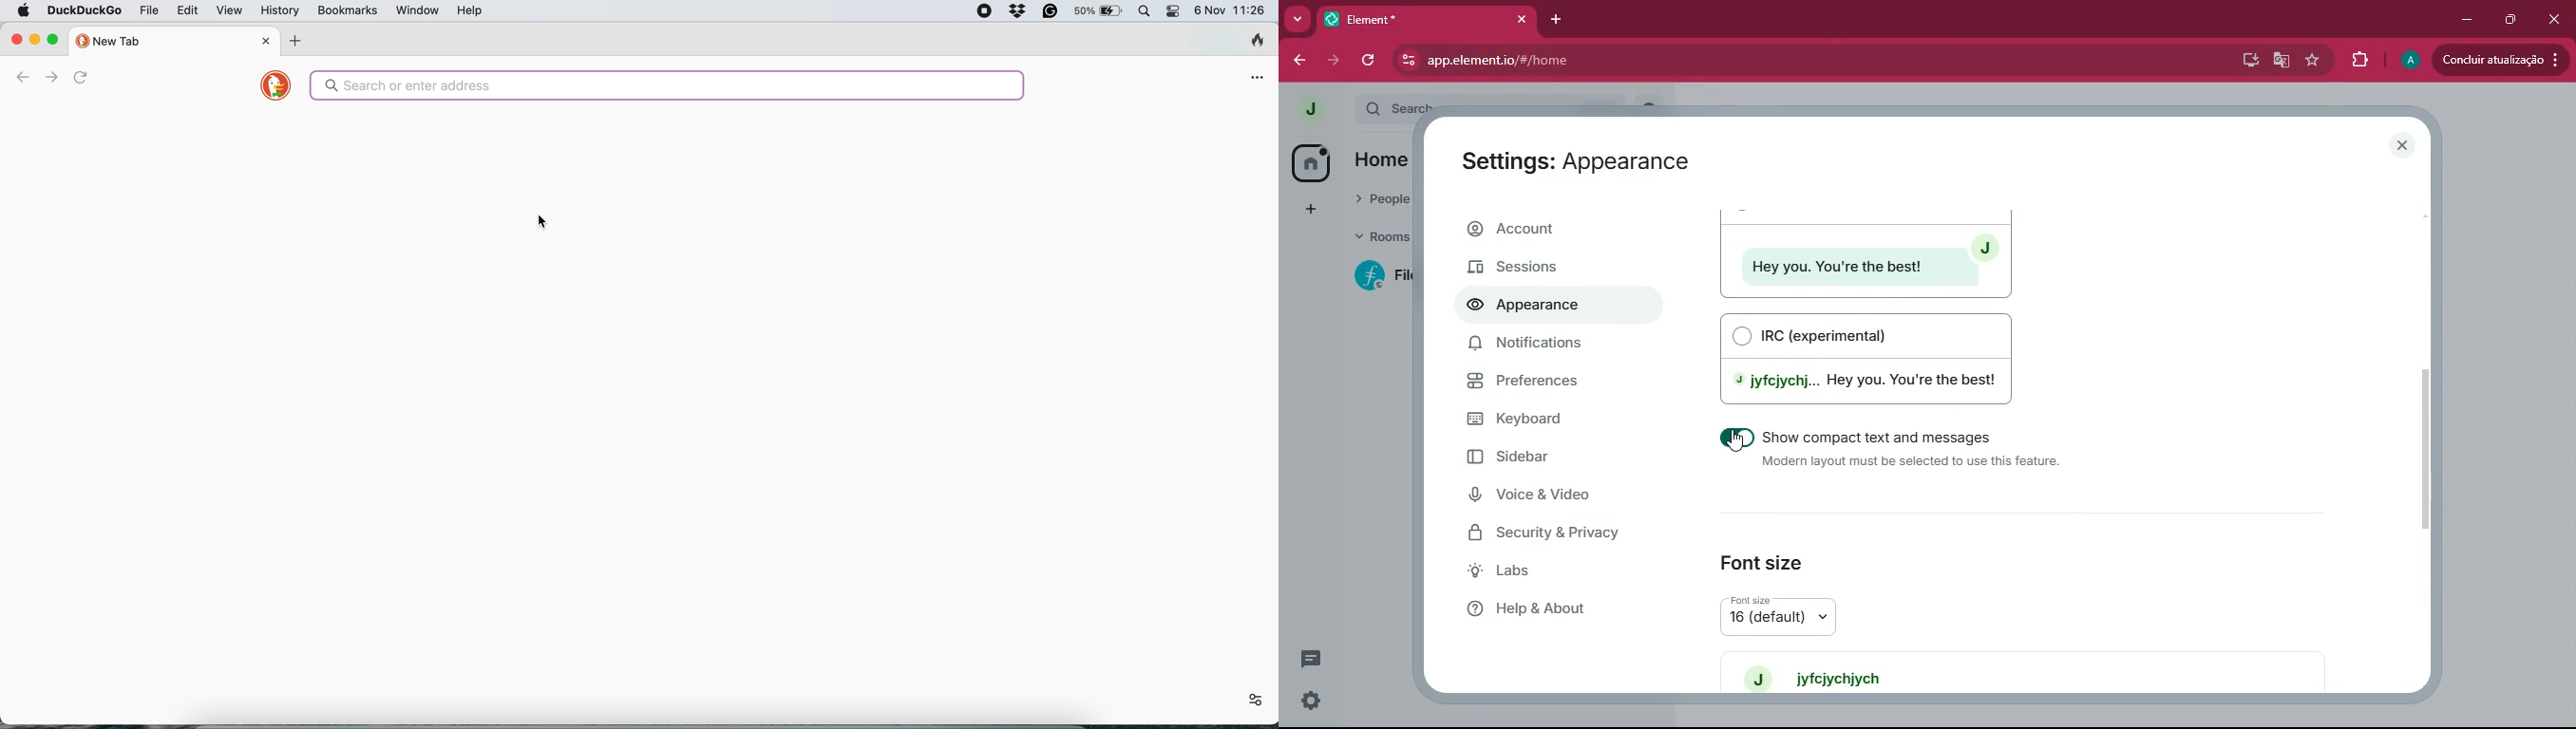 This screenshot has width=2576, height=756. Describe the element at coordinates (149, 40) in the screenshot. I see `new tab` at that location.